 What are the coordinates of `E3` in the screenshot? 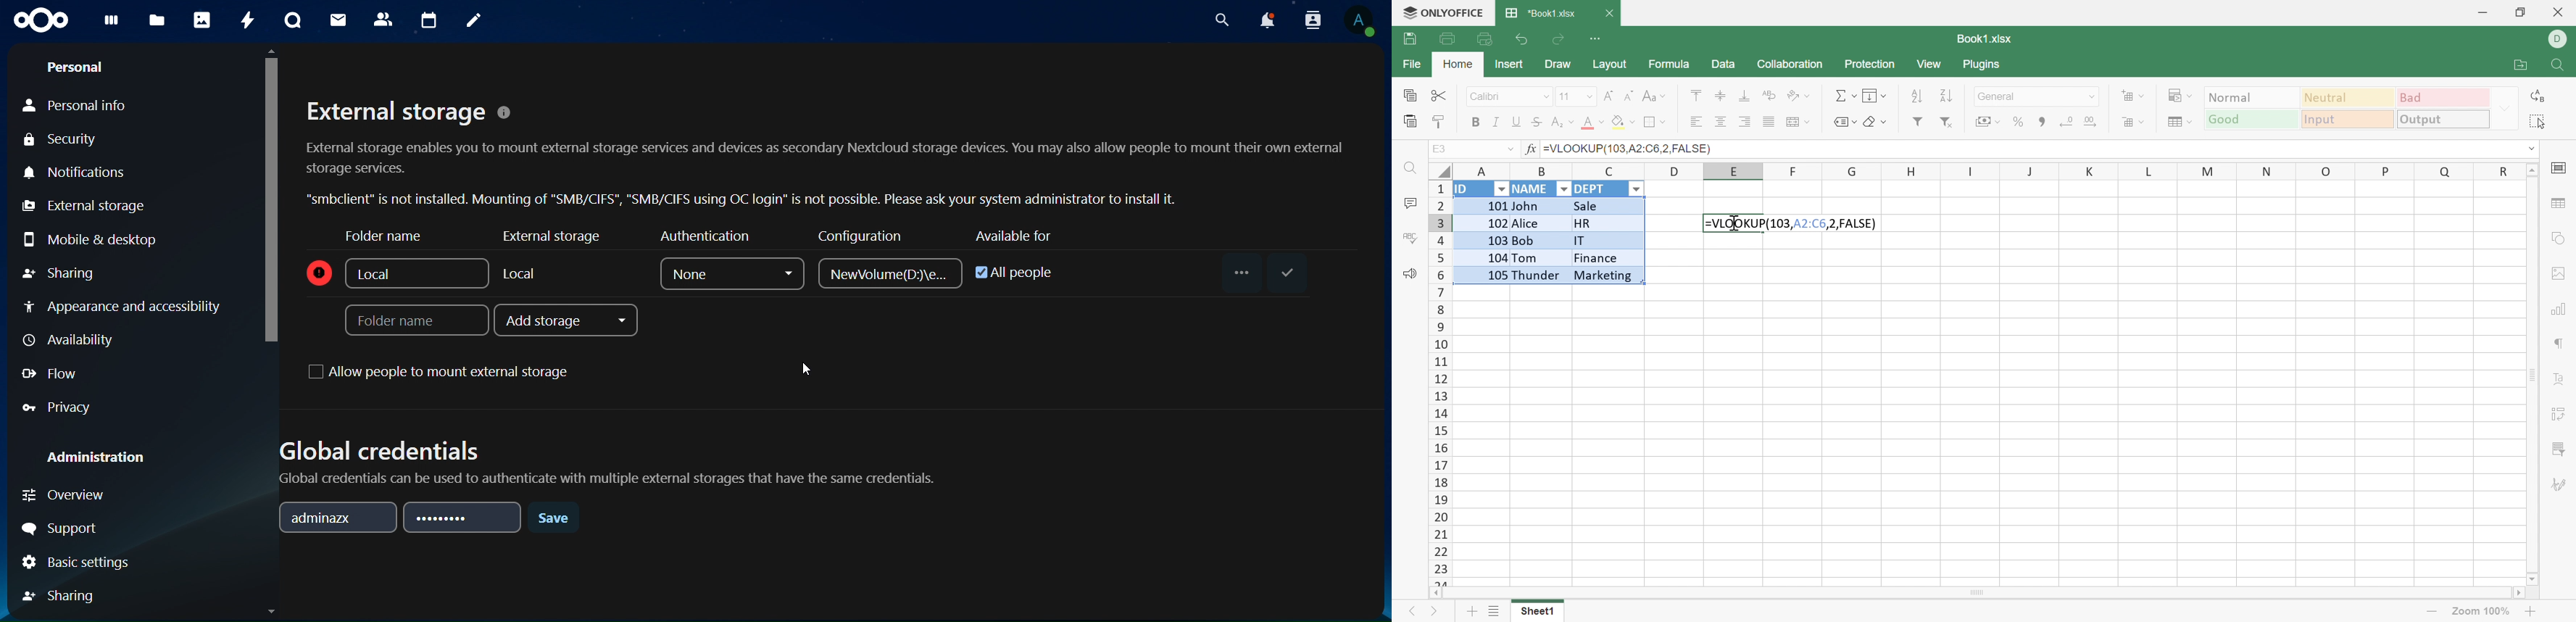 It's located at (1435, 147).